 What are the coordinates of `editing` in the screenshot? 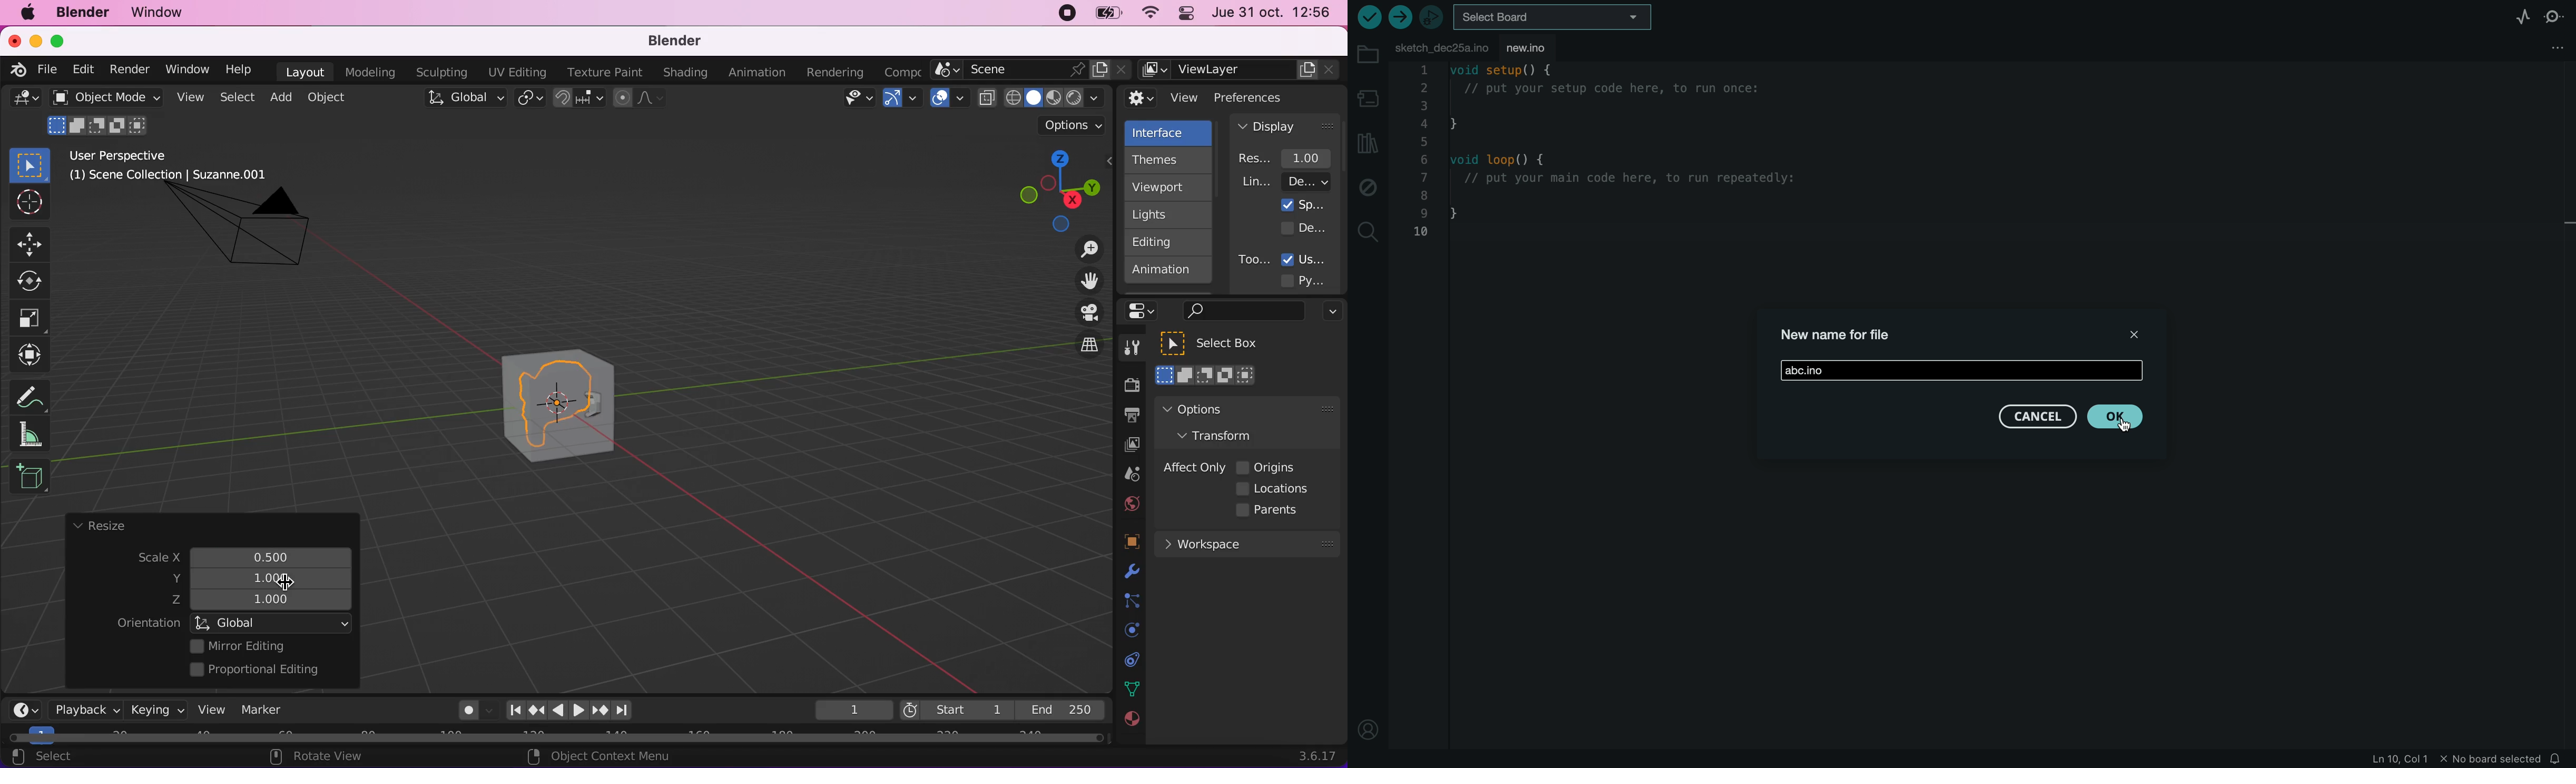 It's located at (1163, 241).